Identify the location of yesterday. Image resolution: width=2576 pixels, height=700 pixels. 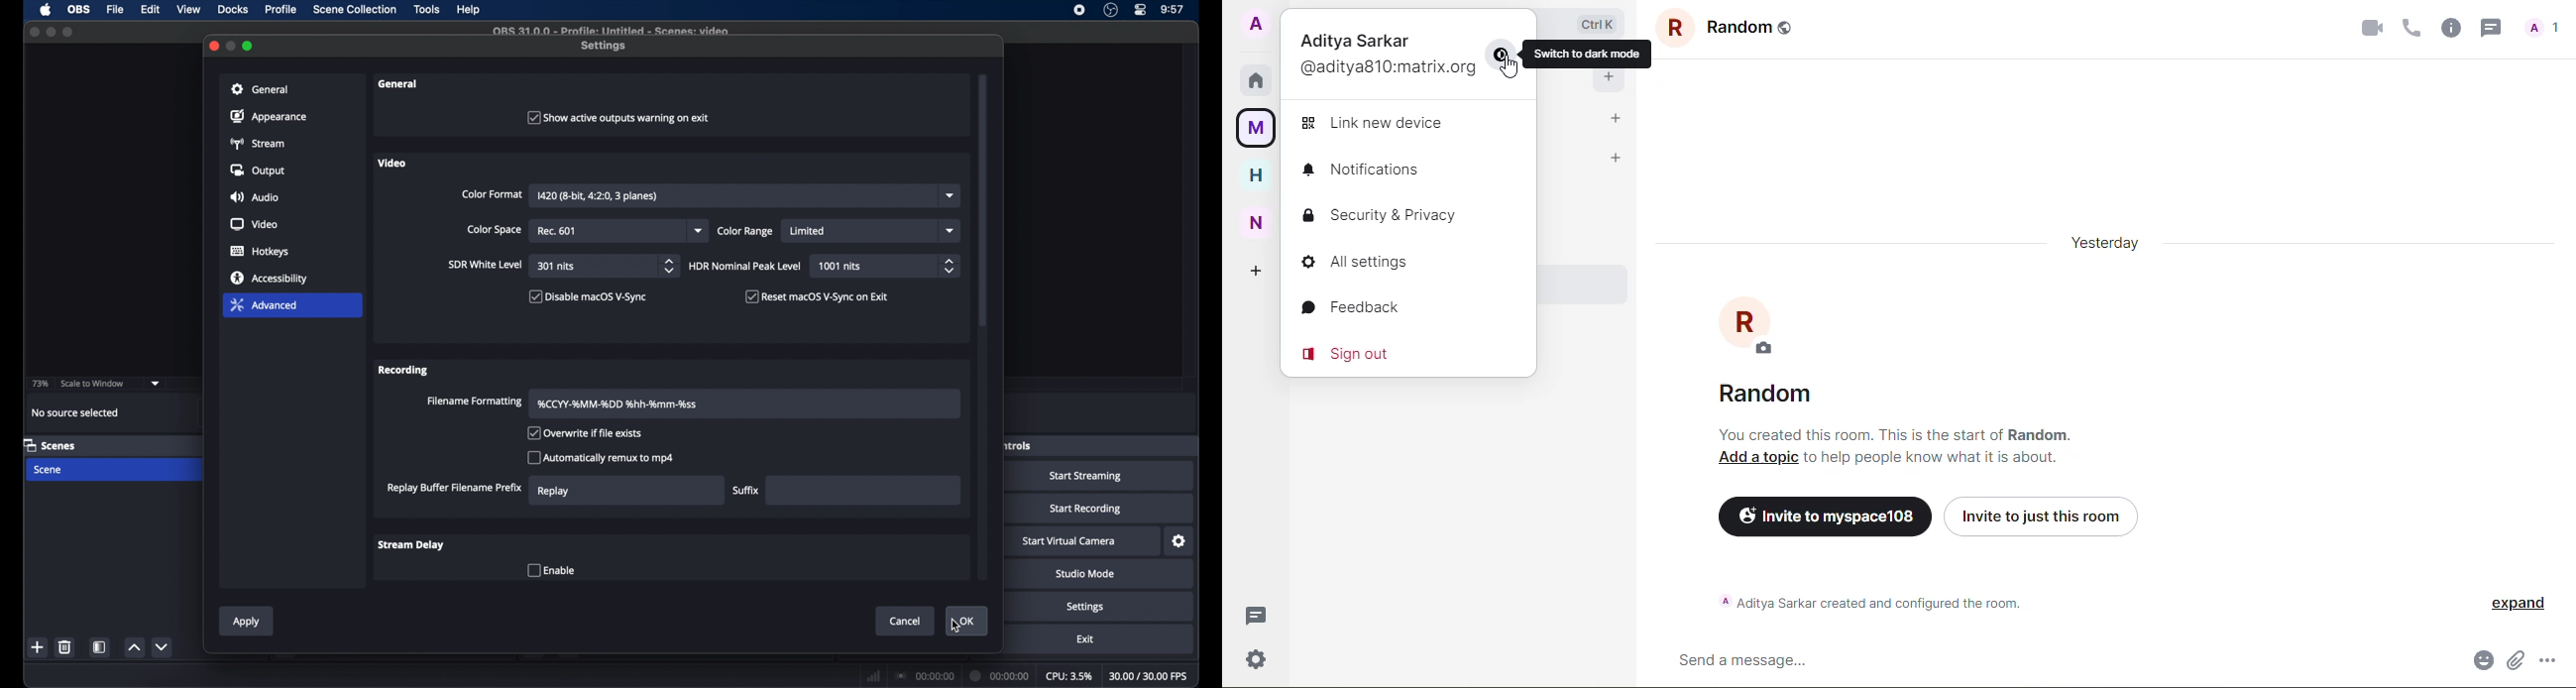
(2106, 243).